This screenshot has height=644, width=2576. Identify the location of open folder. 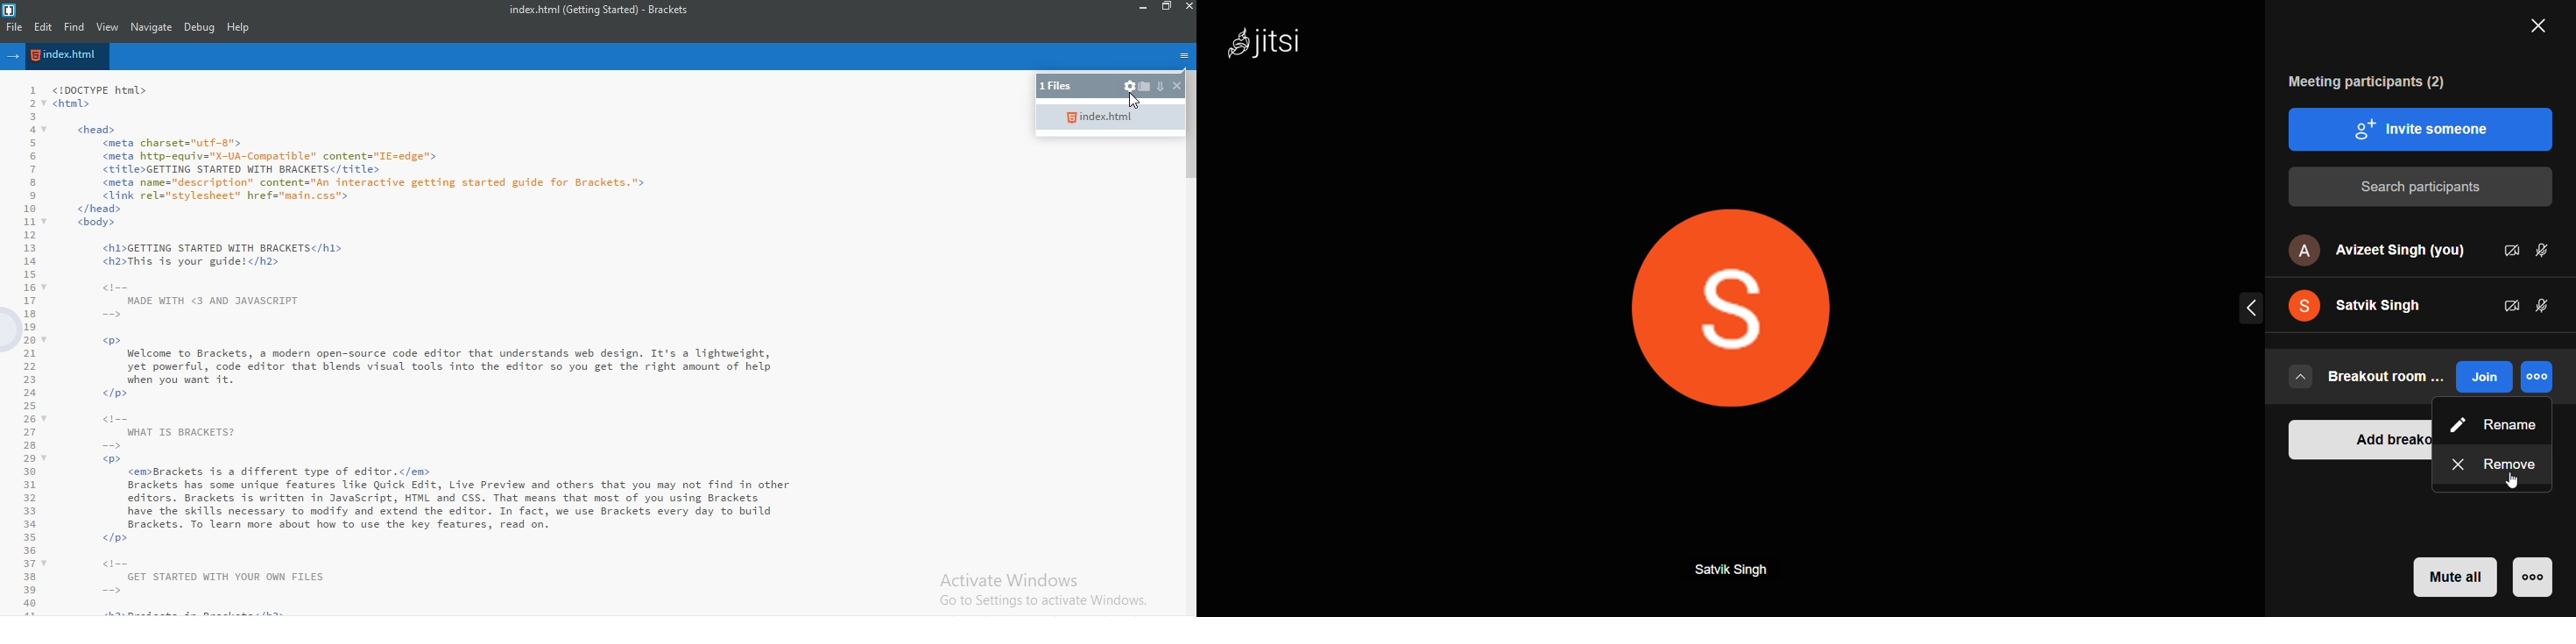
(1146, 86).